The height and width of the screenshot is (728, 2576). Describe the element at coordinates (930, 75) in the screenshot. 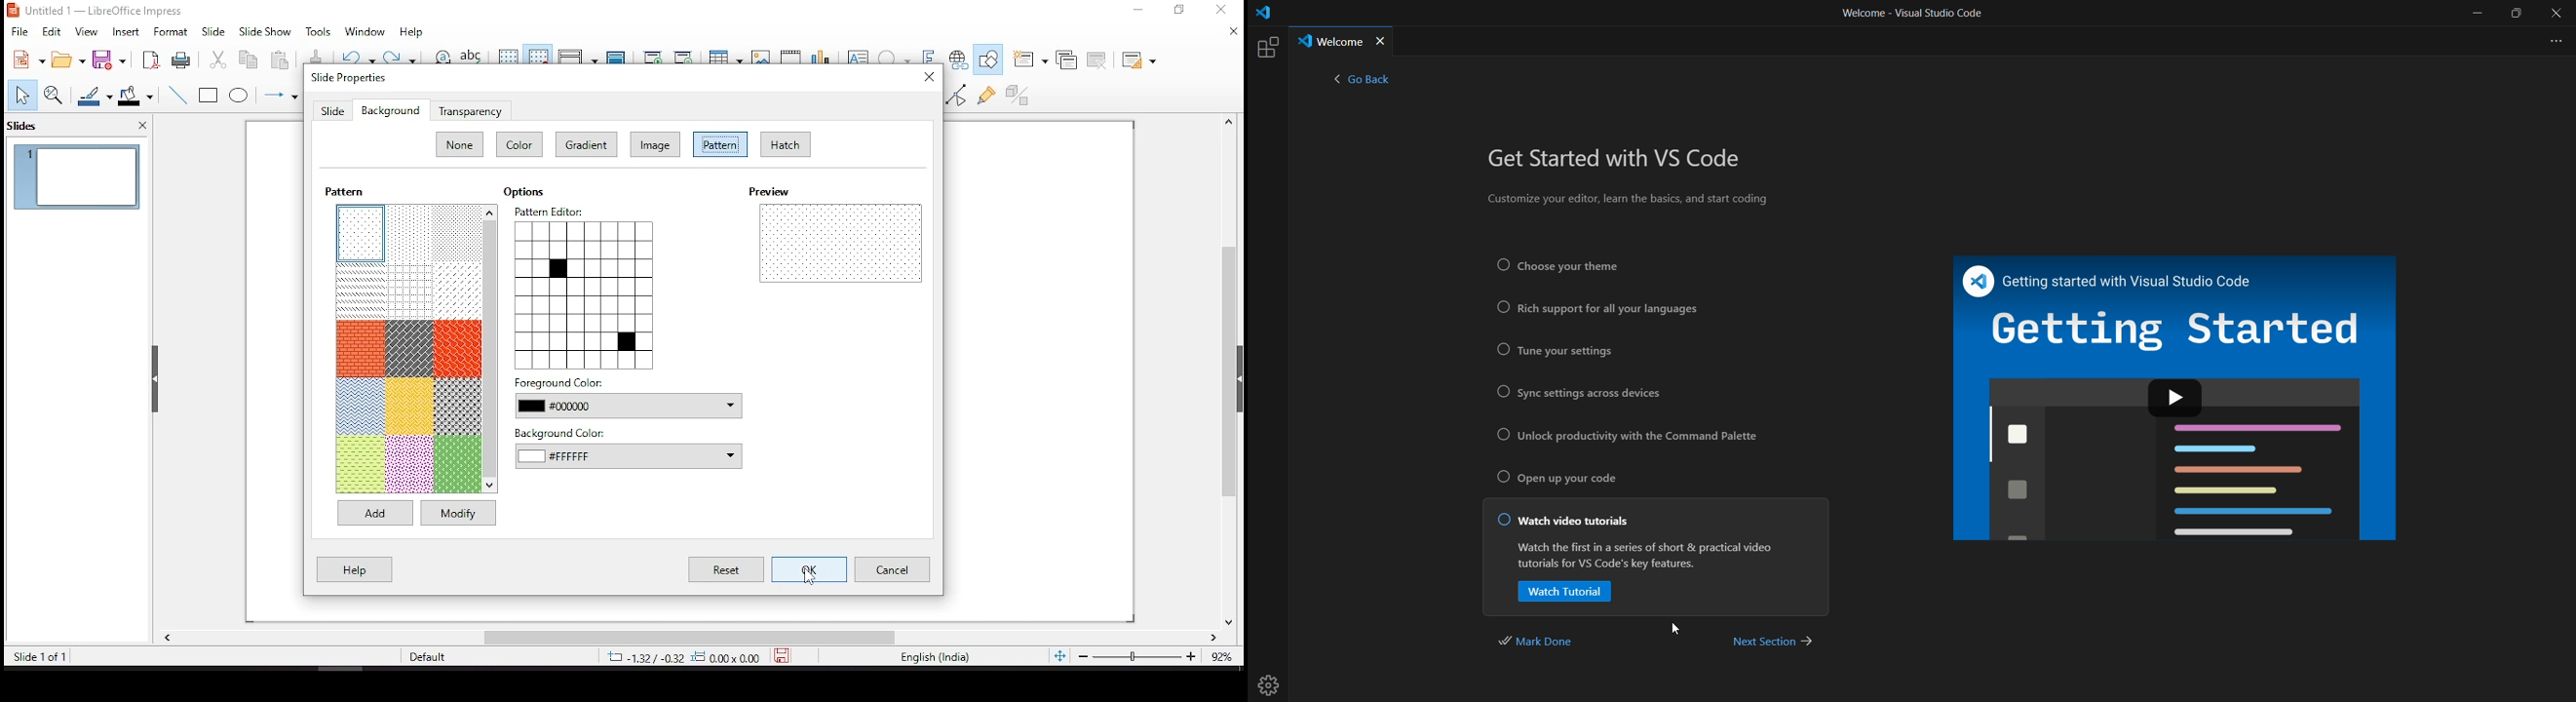

I see `close window` at that location.